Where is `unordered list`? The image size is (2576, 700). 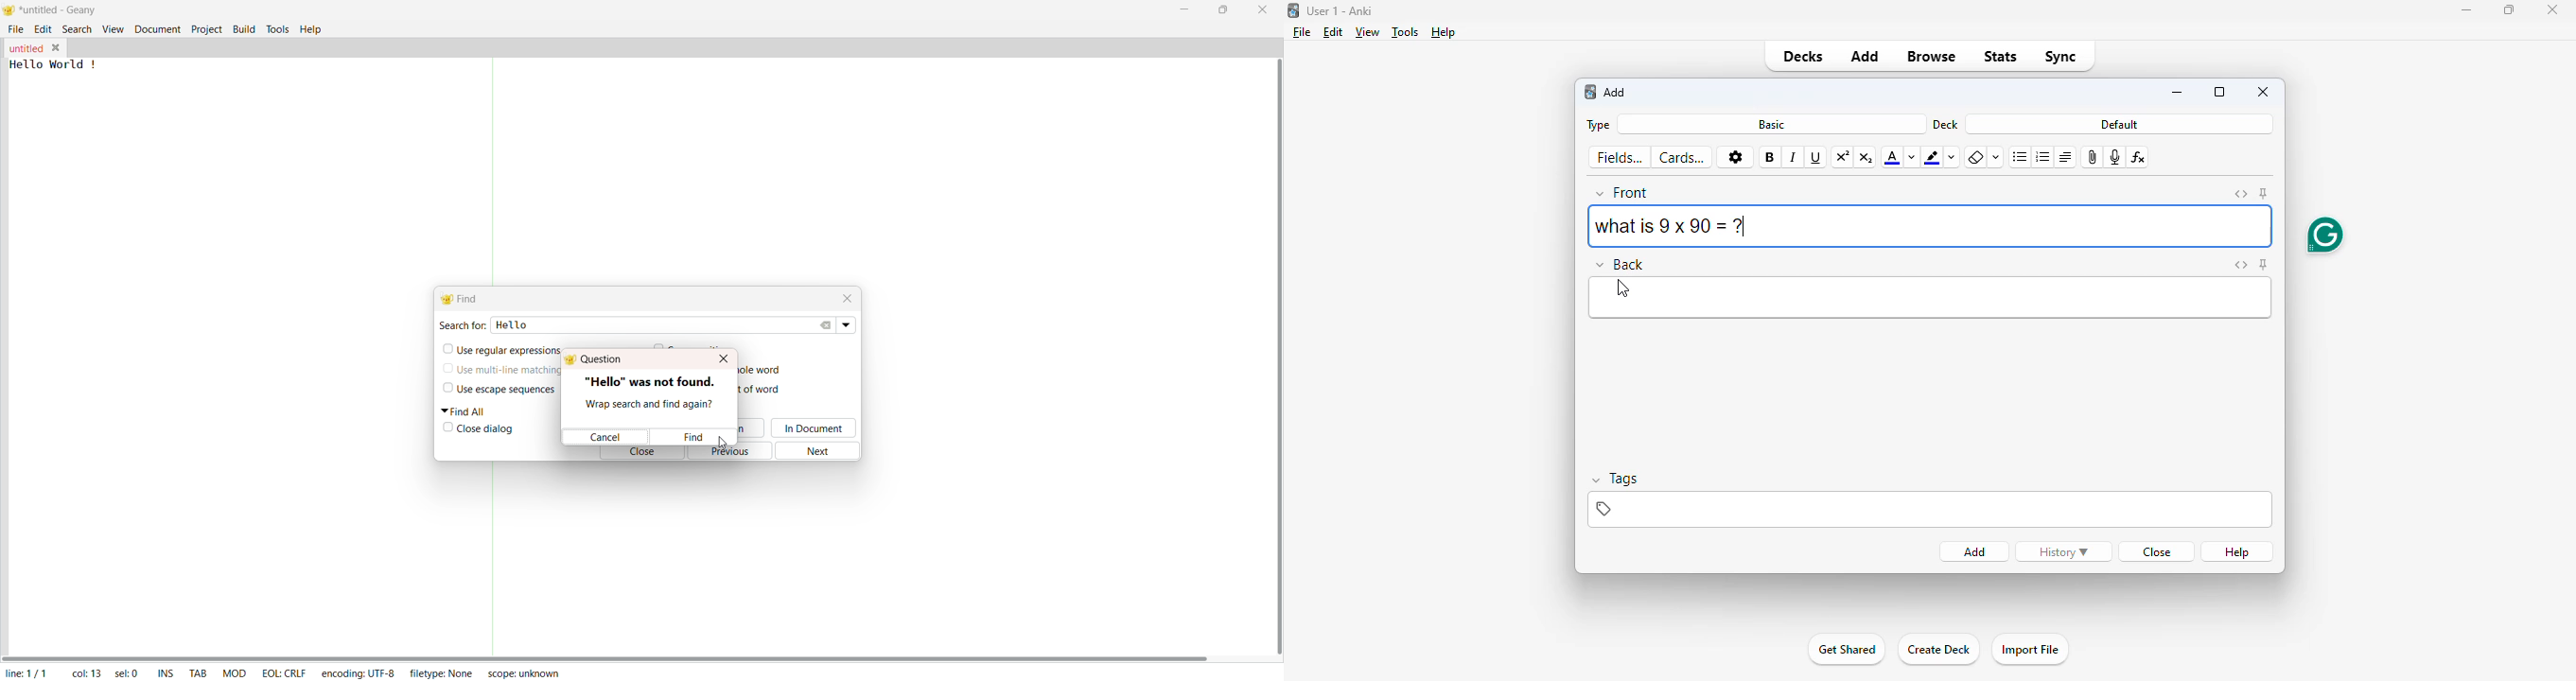 unordered list is located at coordinates (2021, 158).